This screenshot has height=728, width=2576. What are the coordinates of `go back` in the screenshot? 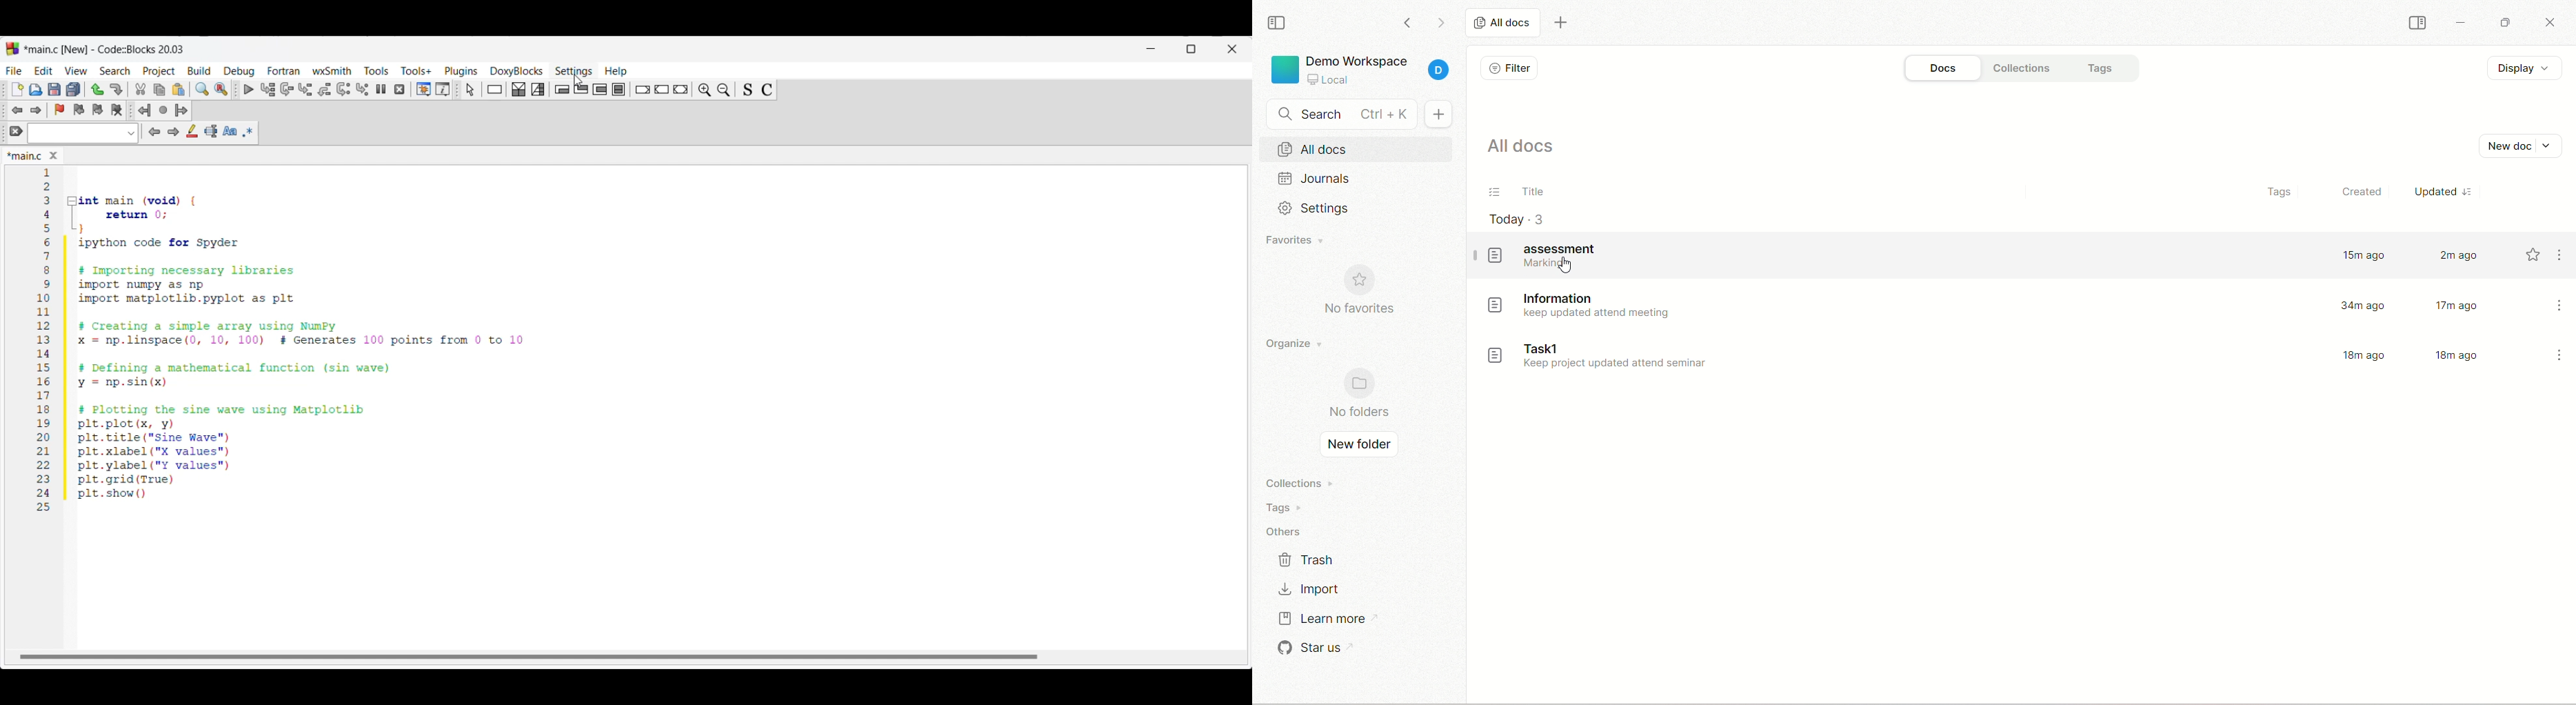 It's located at (1408, 23).